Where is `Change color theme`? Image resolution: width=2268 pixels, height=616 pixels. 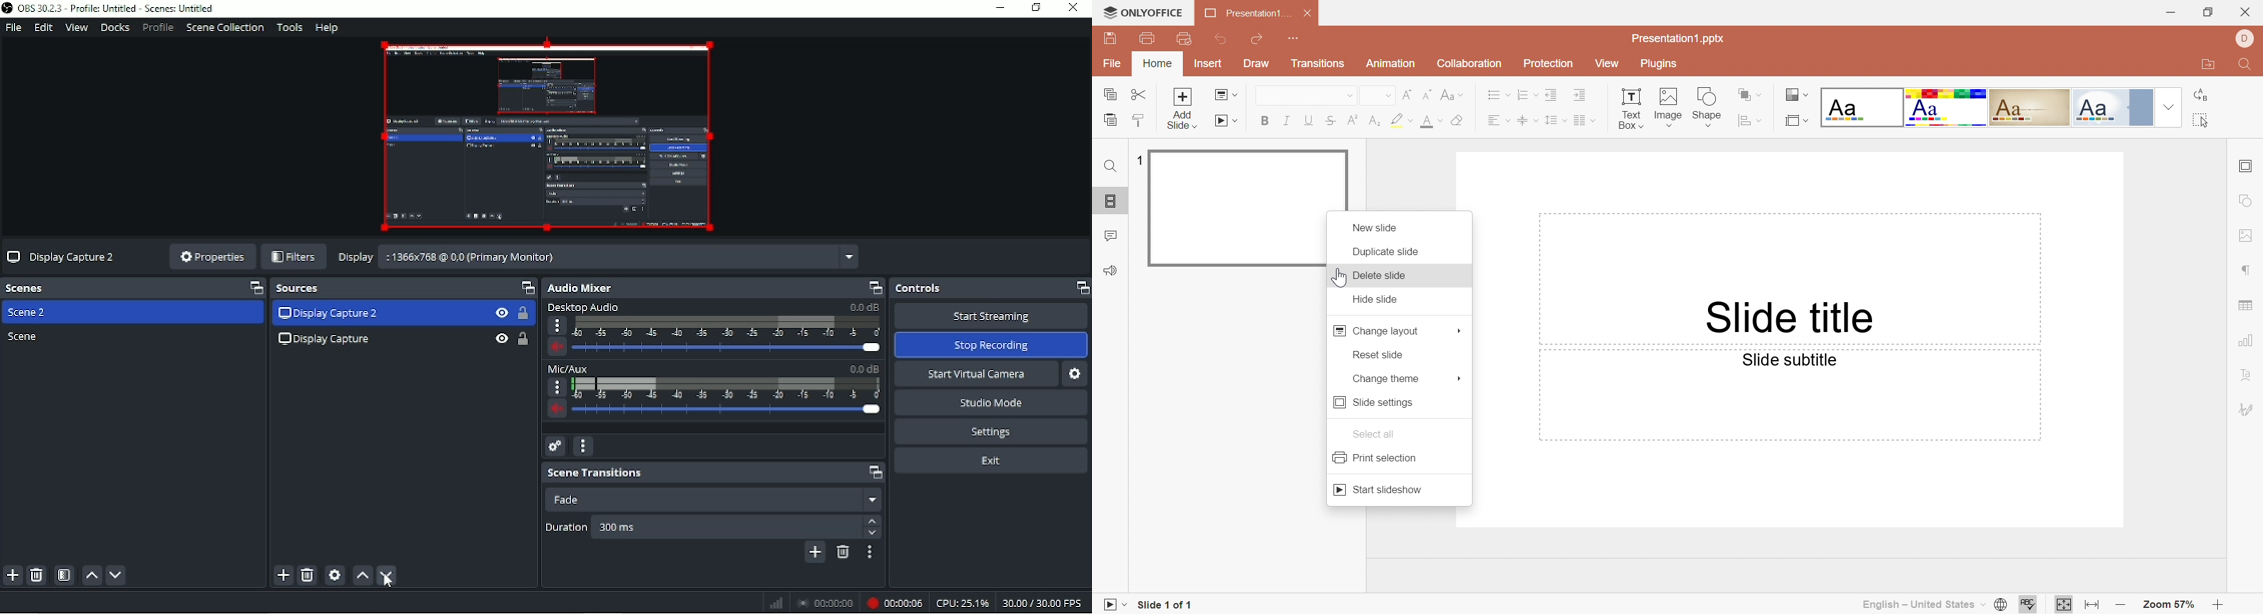 Change color theme is located at coordinates (1791, 94).